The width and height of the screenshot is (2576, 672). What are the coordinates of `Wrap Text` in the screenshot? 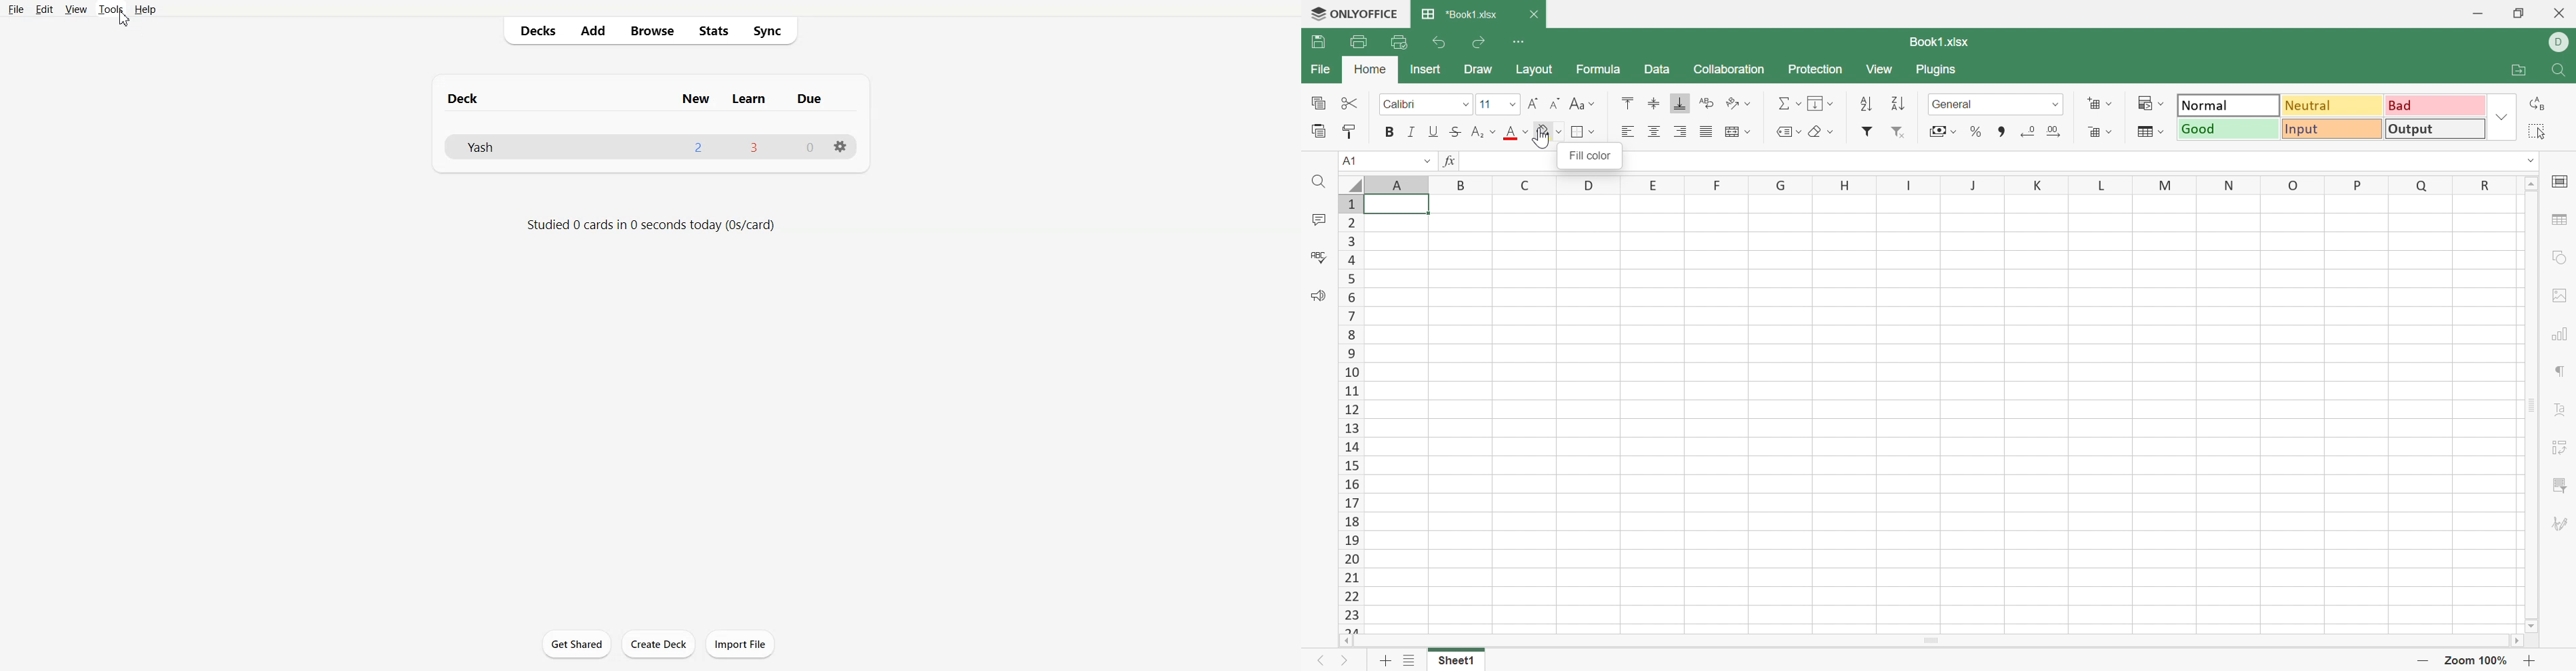 It's located at (1708, 101).